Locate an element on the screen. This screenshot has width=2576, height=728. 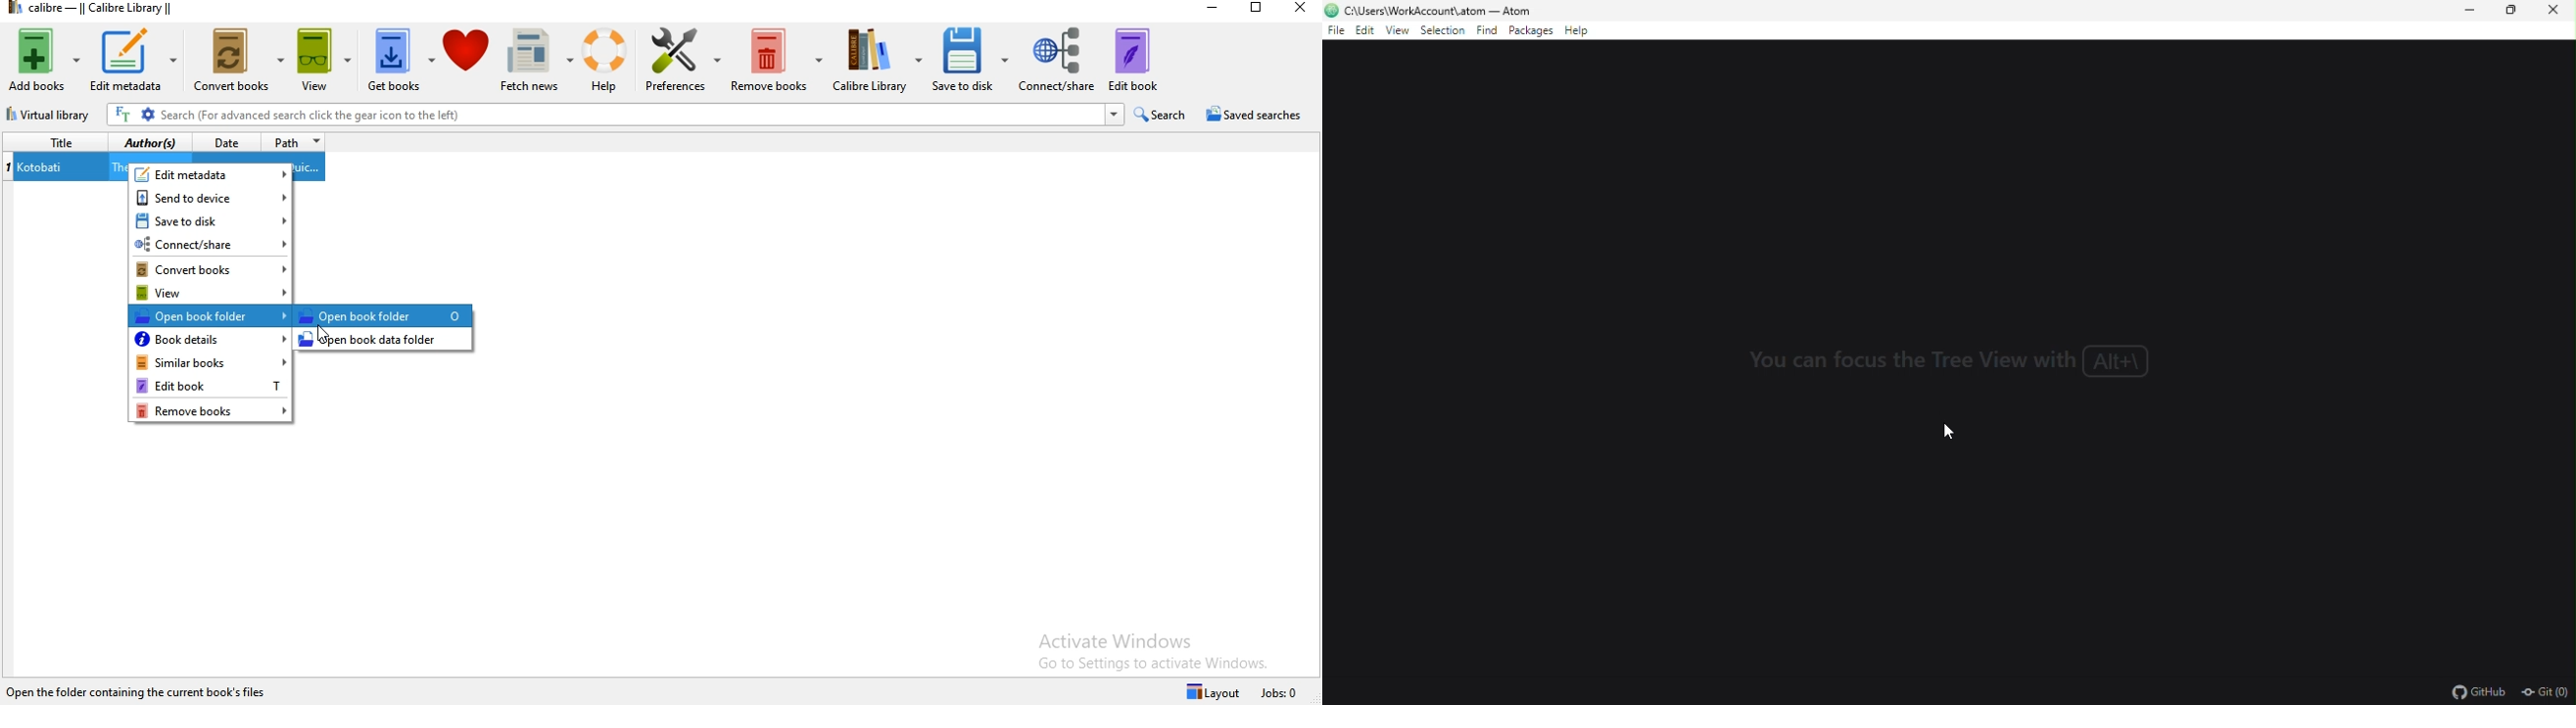
convert books is located at coordinates (239, 63).